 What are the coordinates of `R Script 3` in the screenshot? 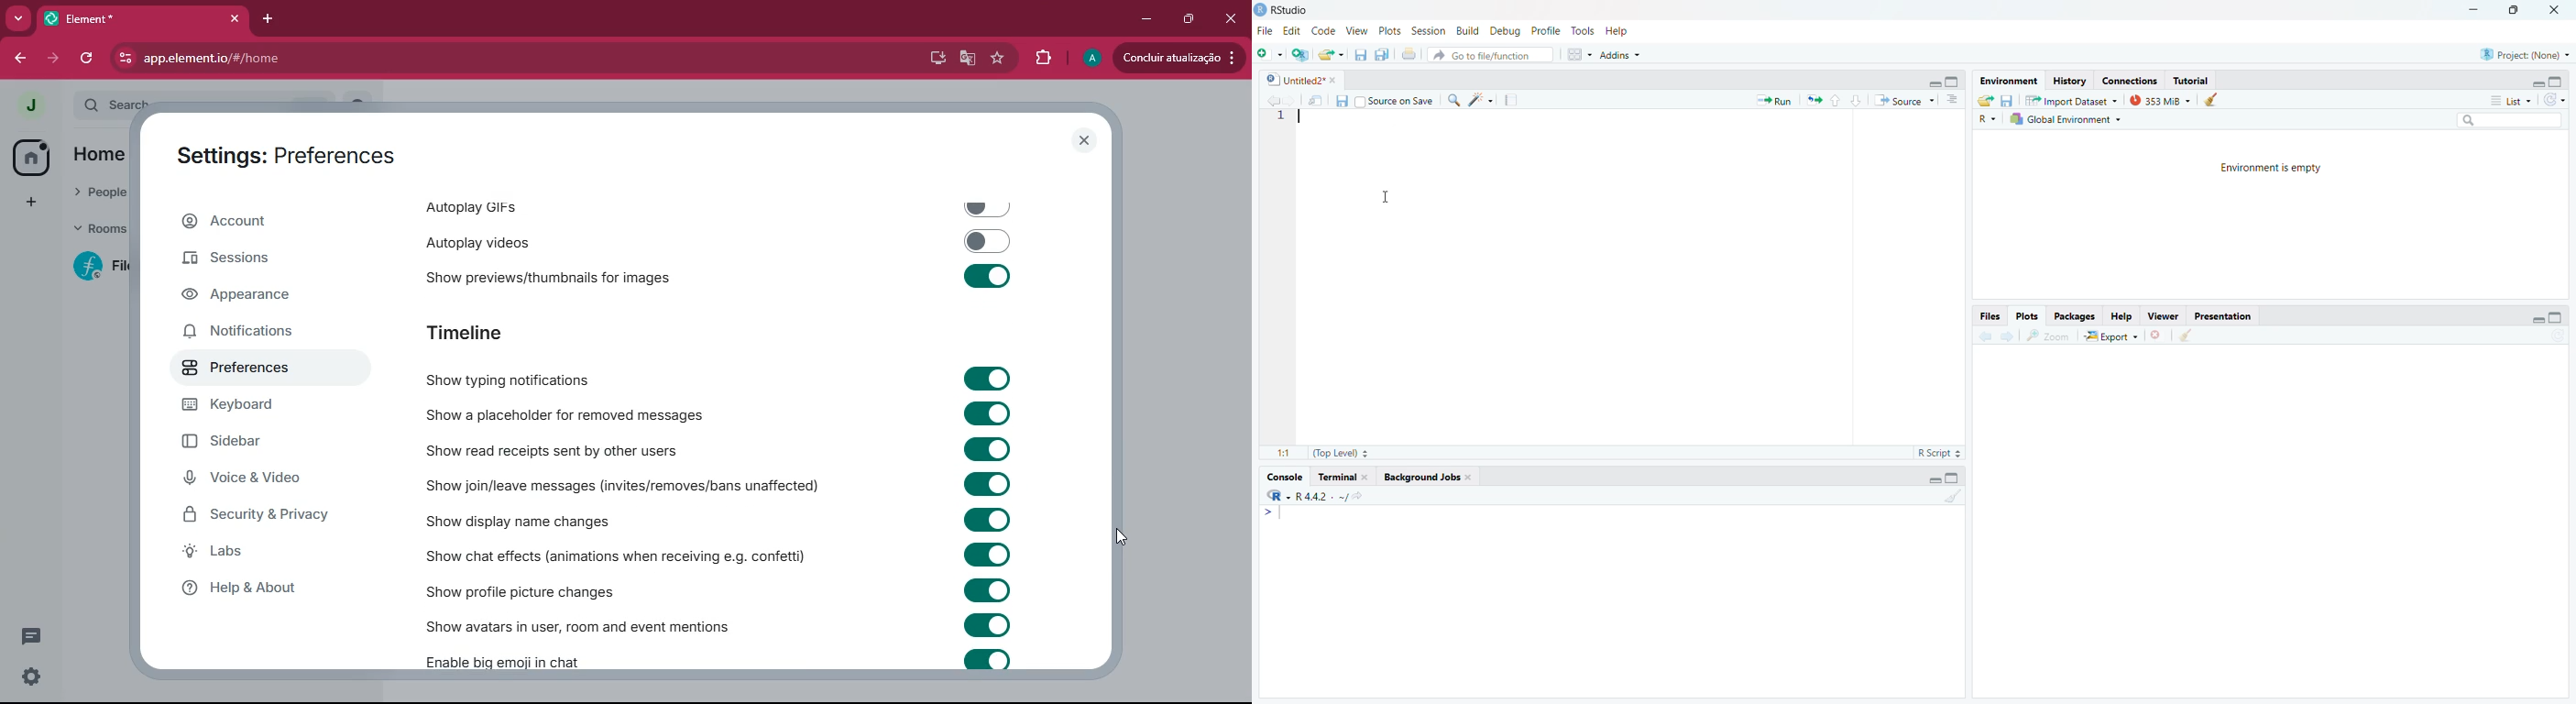 It's located at (1942, 451).